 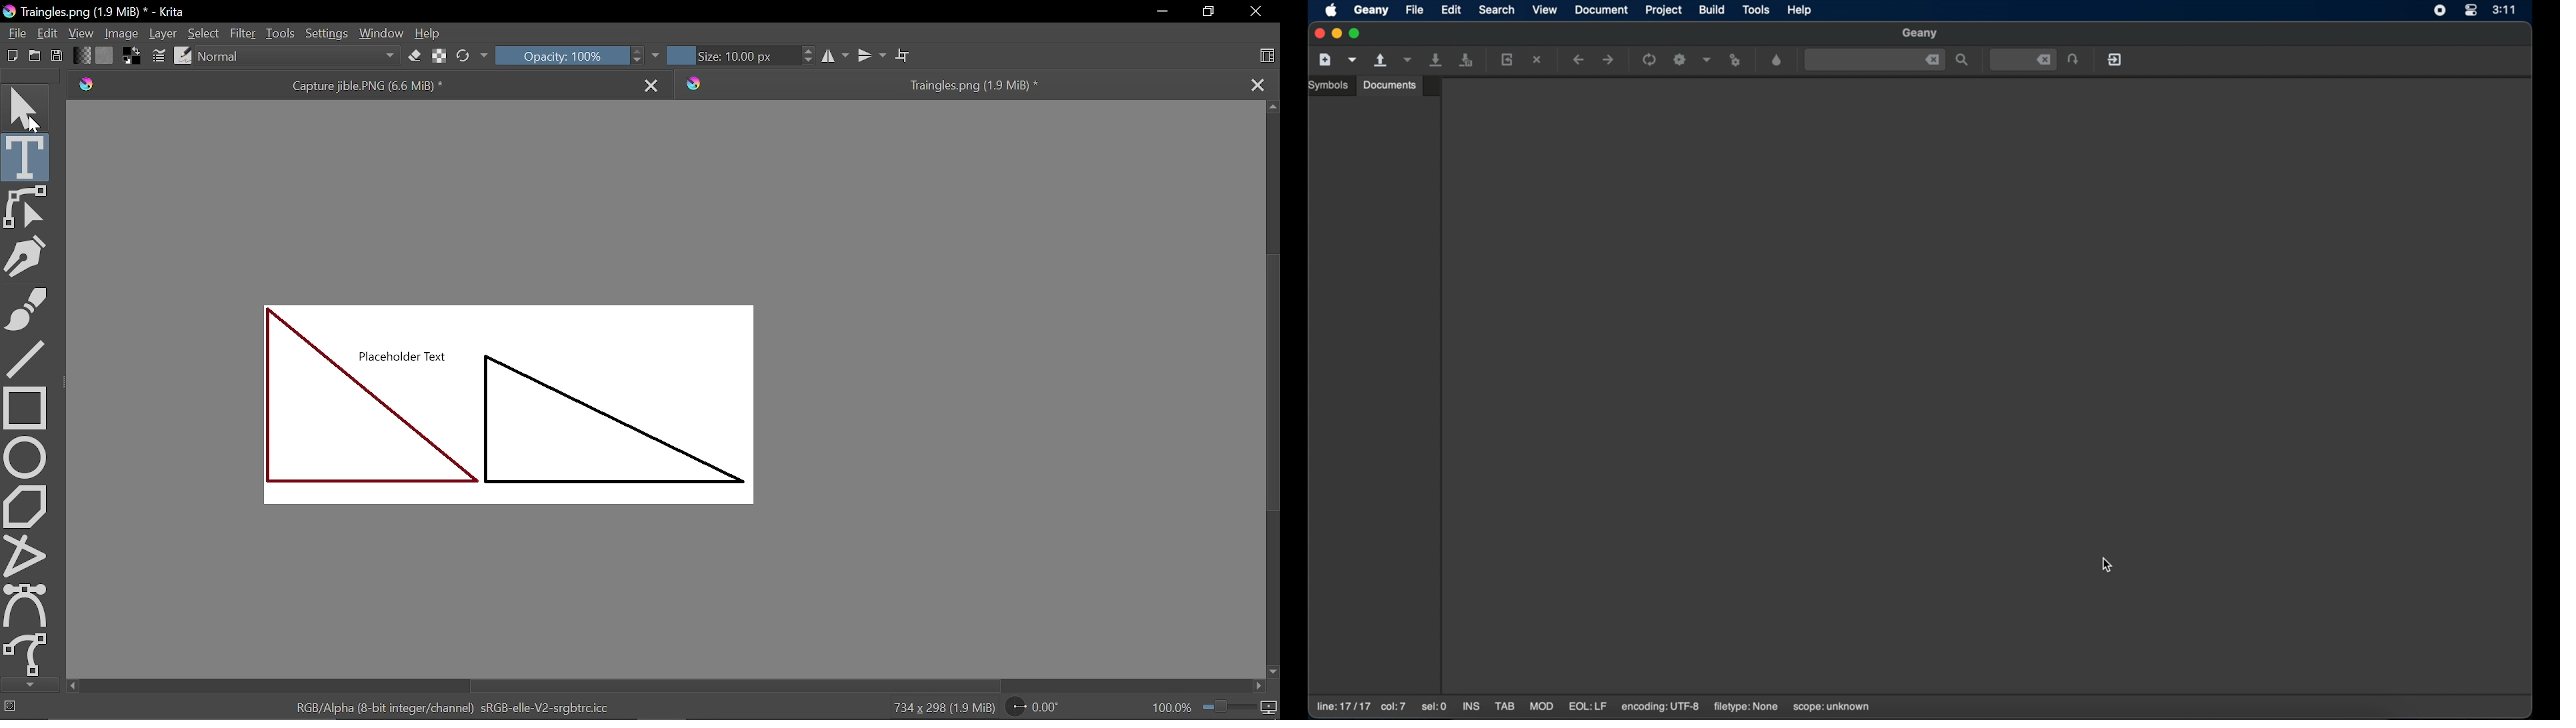 What do you see at coordinates (163, 33) in the screenshot?
I see `Layer` at bounding box center [163, 33].